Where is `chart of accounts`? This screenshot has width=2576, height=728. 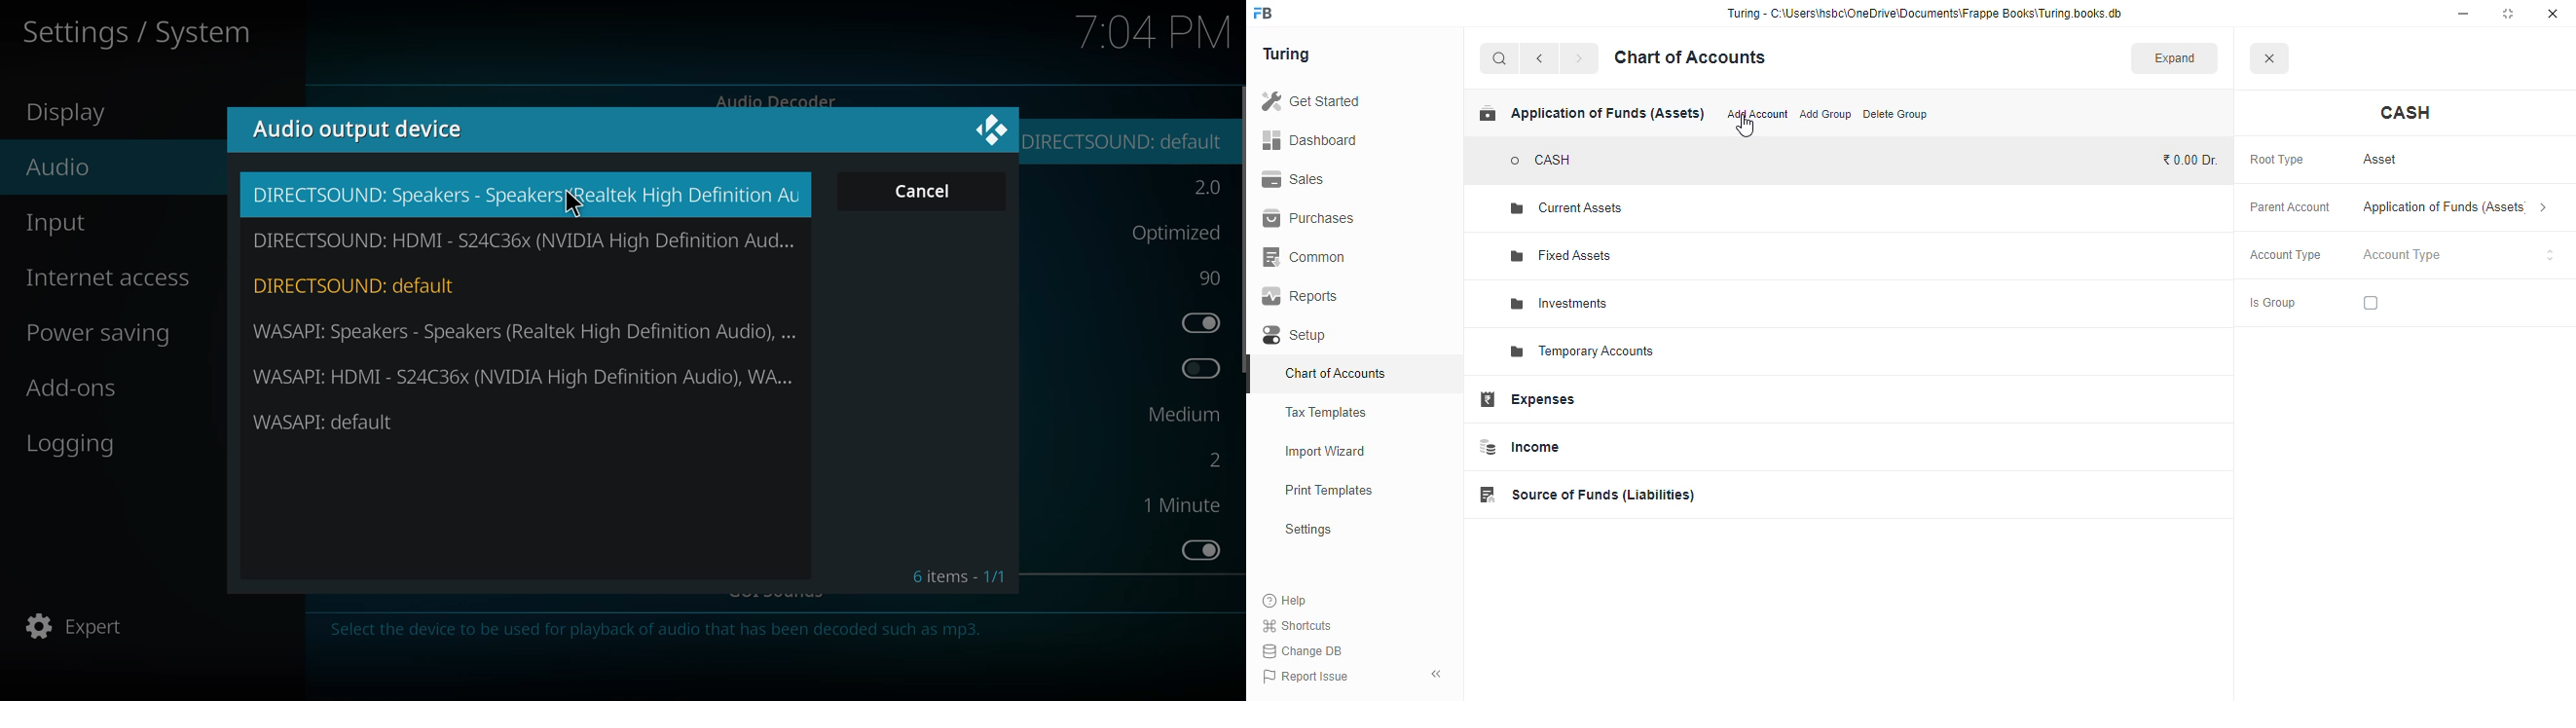 chart of accounts is located at coordinates (1690, 57).